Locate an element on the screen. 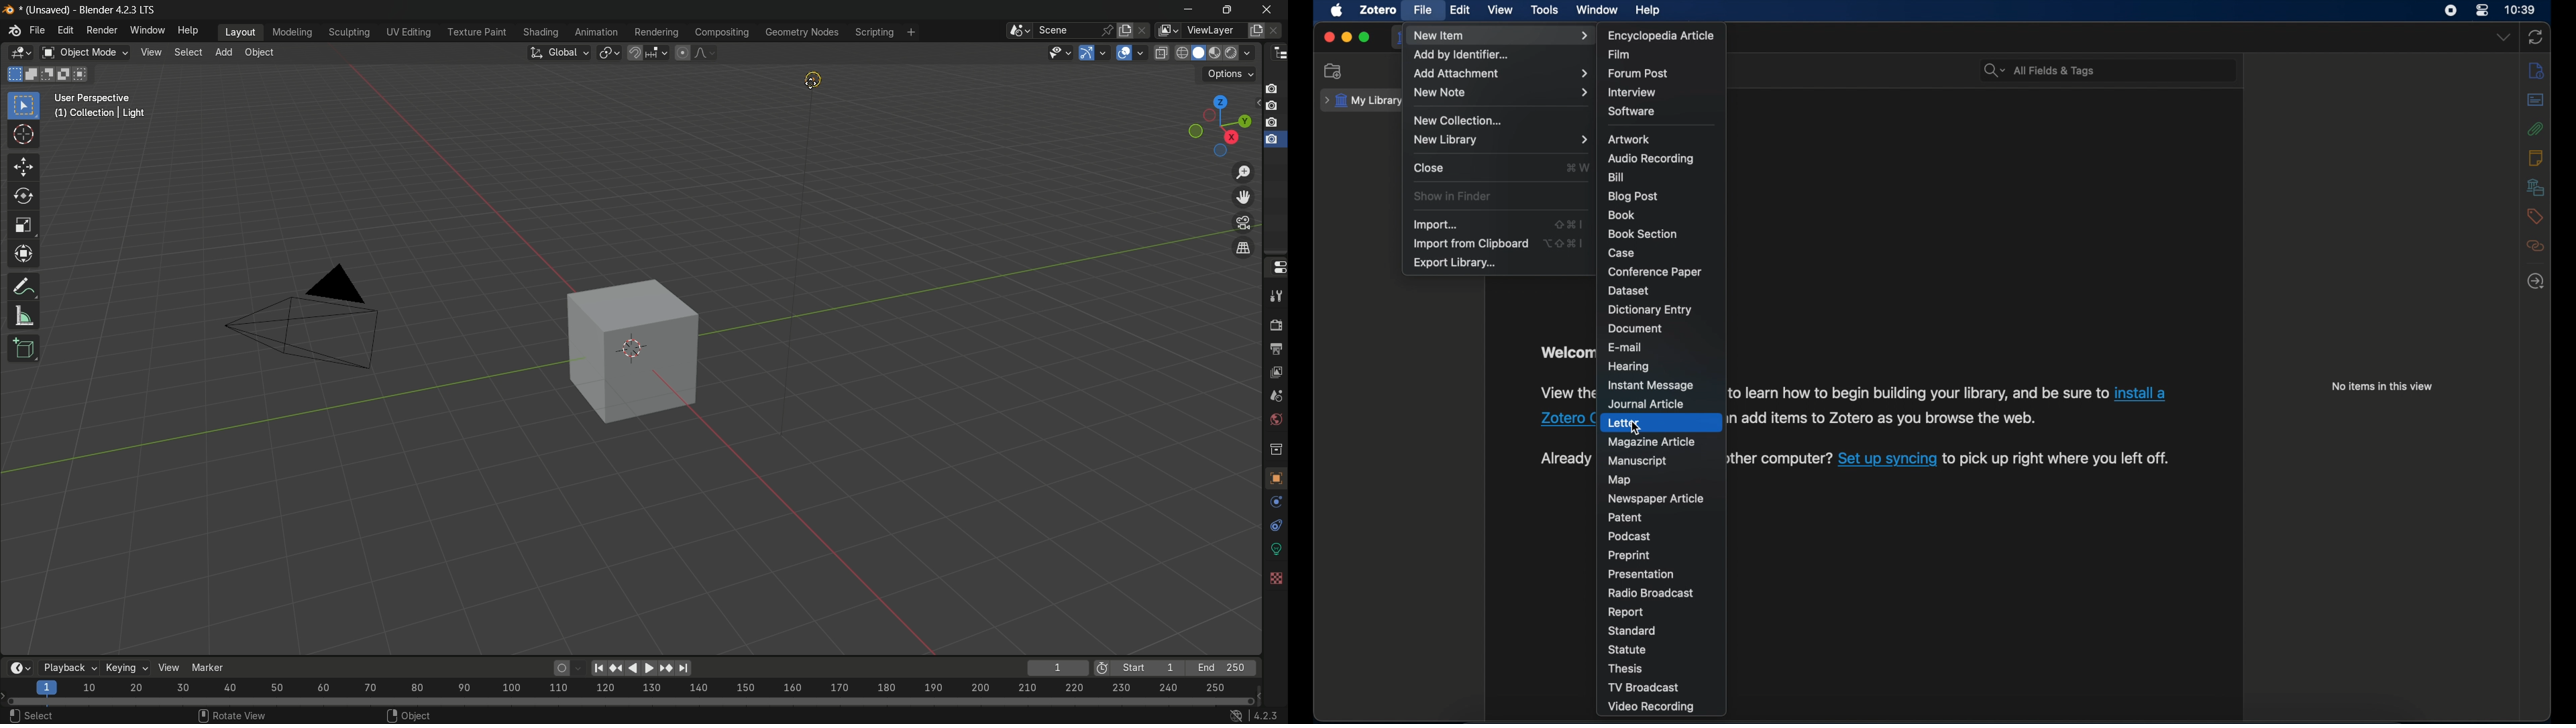  Set up syncing is located at coordinates (1888, 460).